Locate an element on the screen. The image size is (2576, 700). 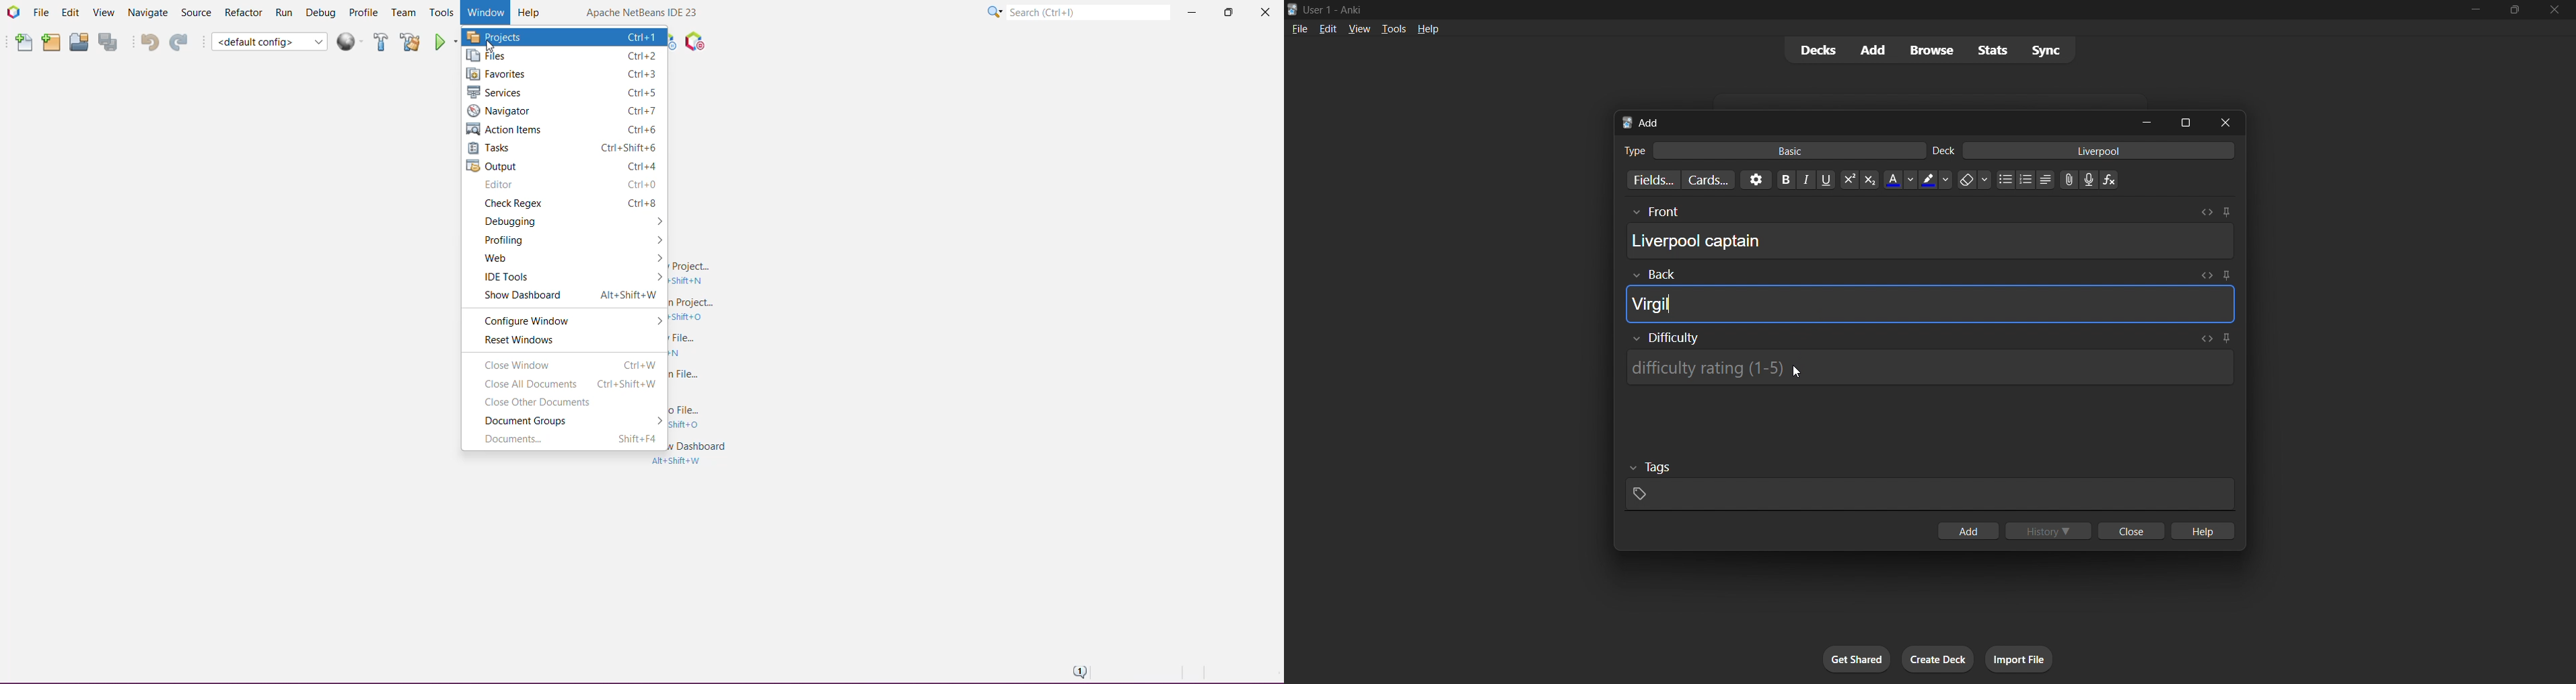
view is located at coordinates (1359, 28).